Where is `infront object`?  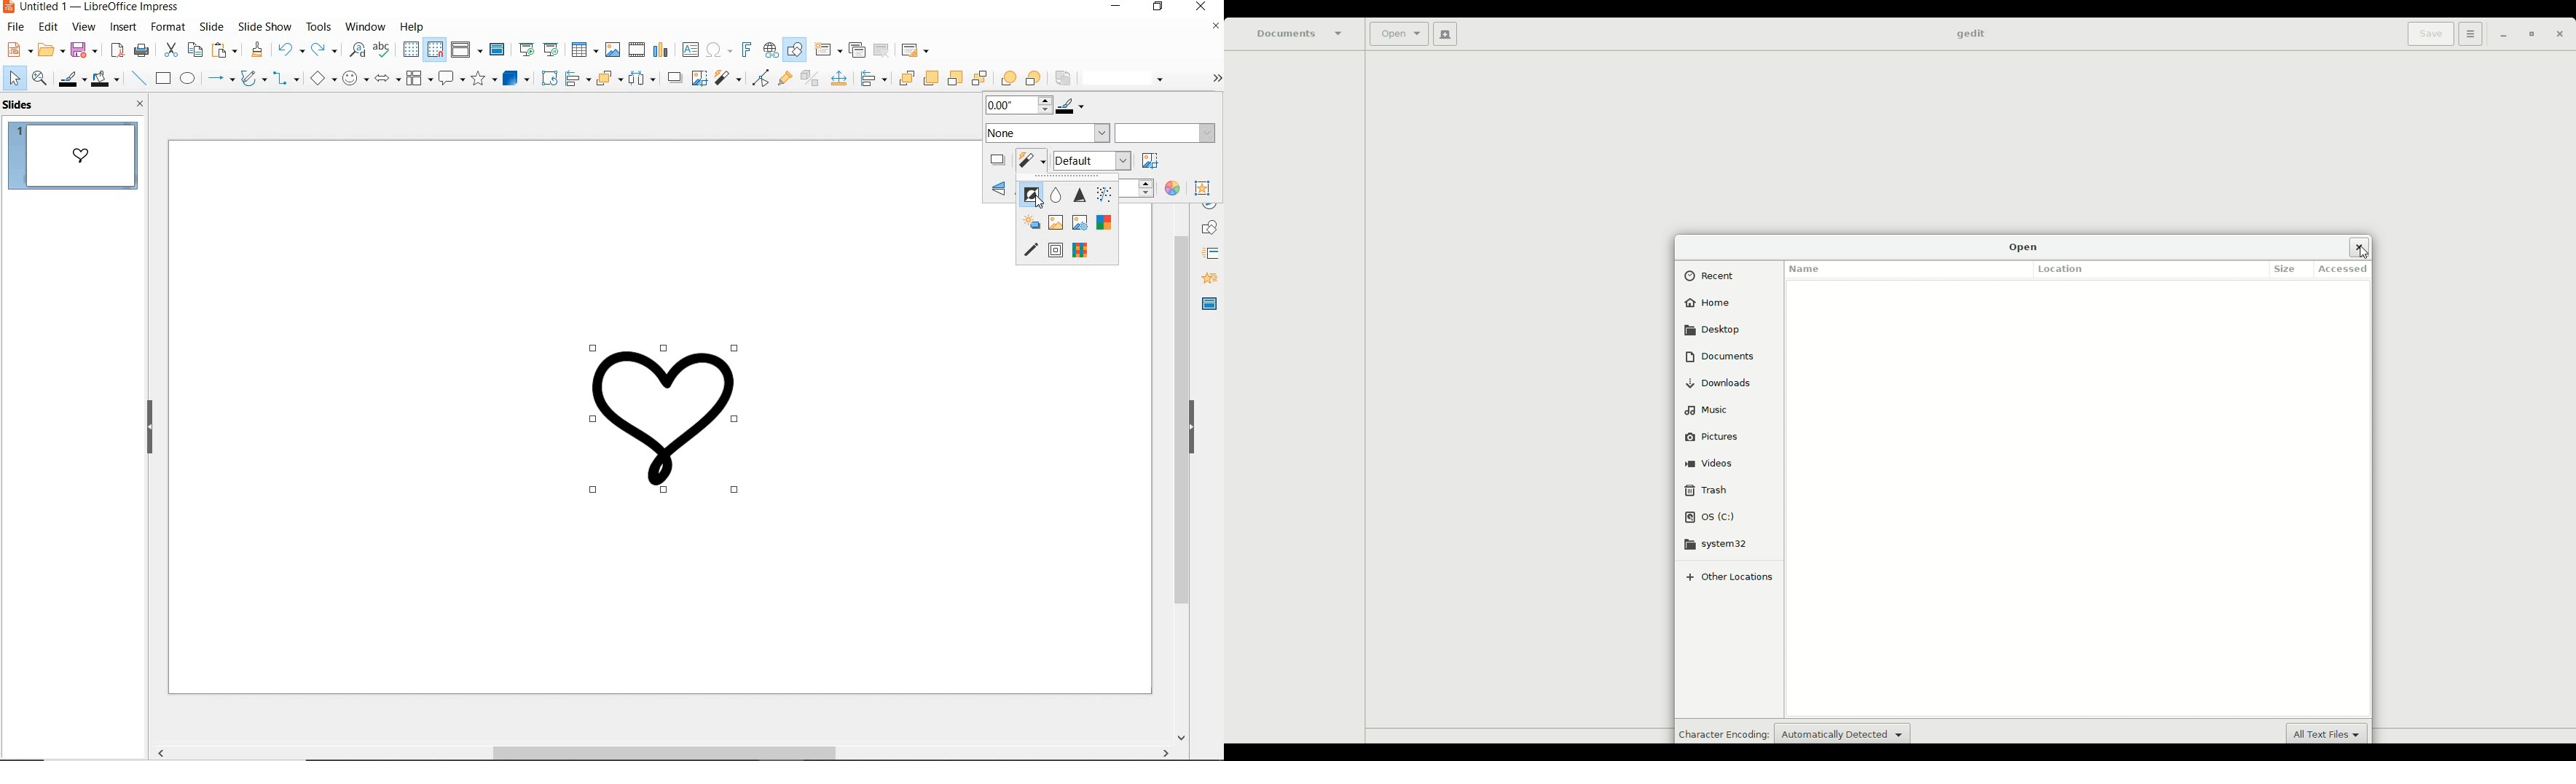 infront object is located at coordinates (1008, 80).